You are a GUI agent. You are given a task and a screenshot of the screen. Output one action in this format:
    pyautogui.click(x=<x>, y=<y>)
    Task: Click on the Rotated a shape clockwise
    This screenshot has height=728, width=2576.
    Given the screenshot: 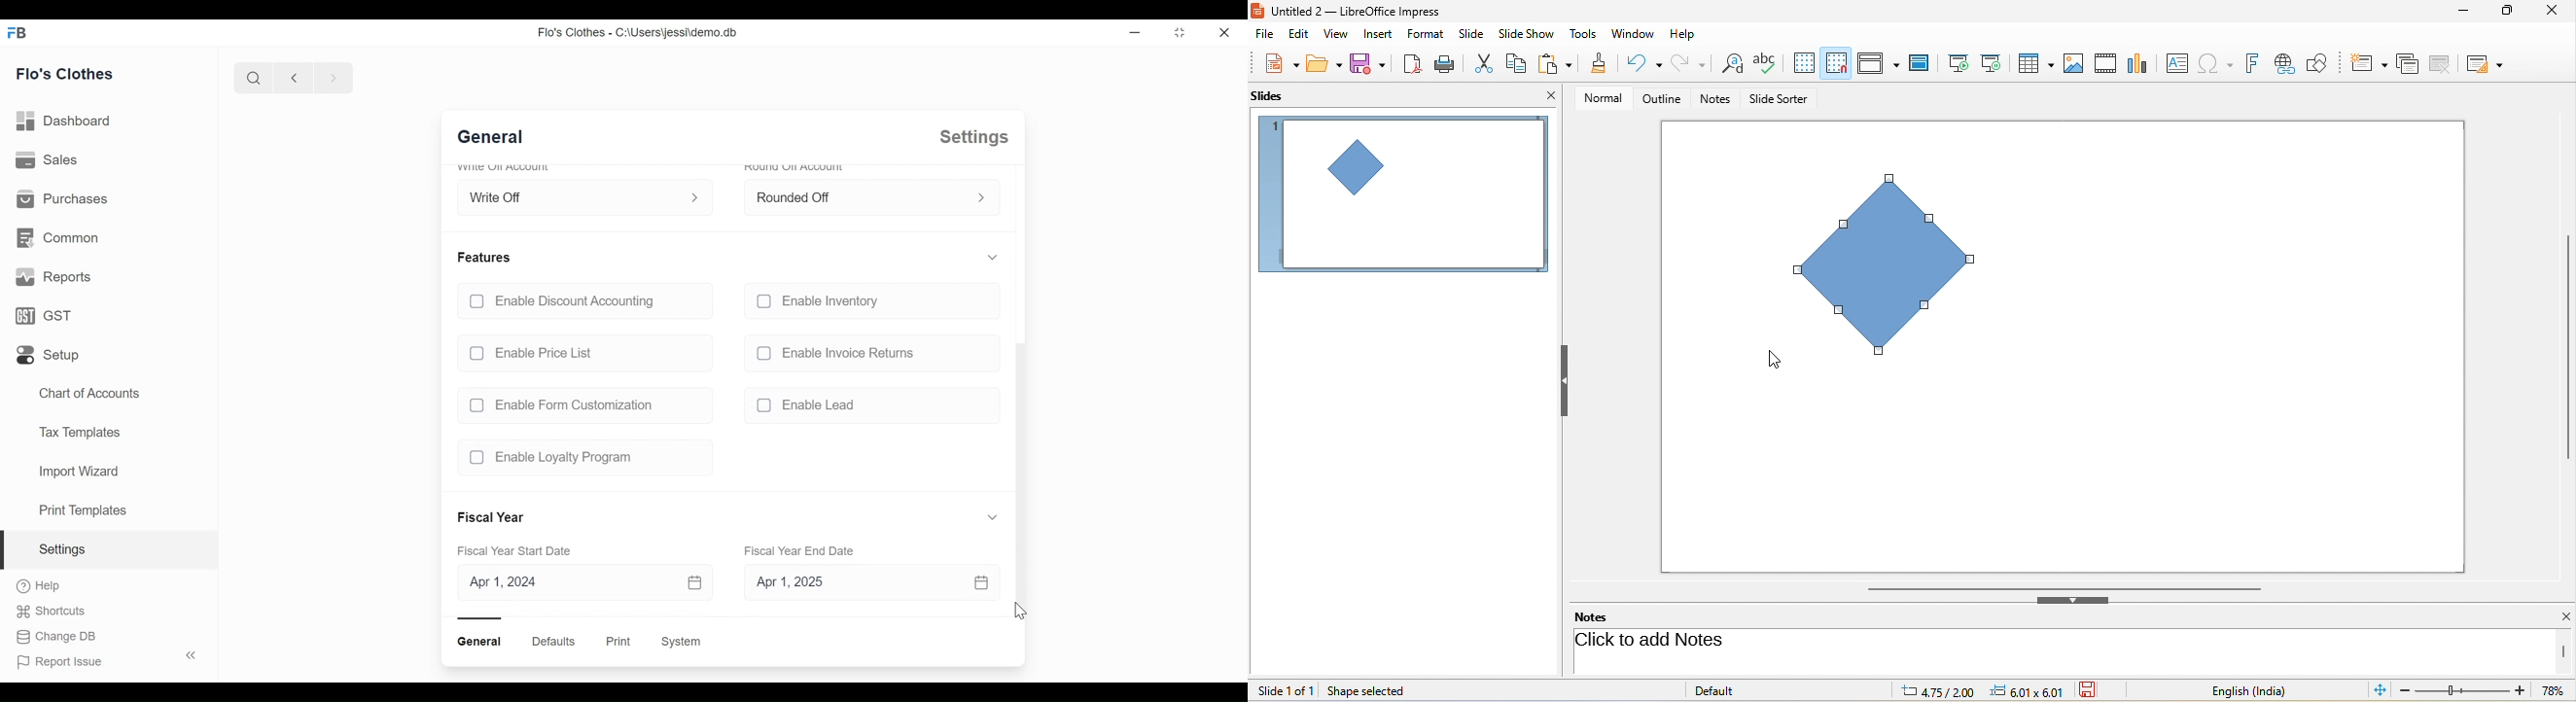 What is the action you would take?
    pyautogui.click(x=1900, y=271)
    